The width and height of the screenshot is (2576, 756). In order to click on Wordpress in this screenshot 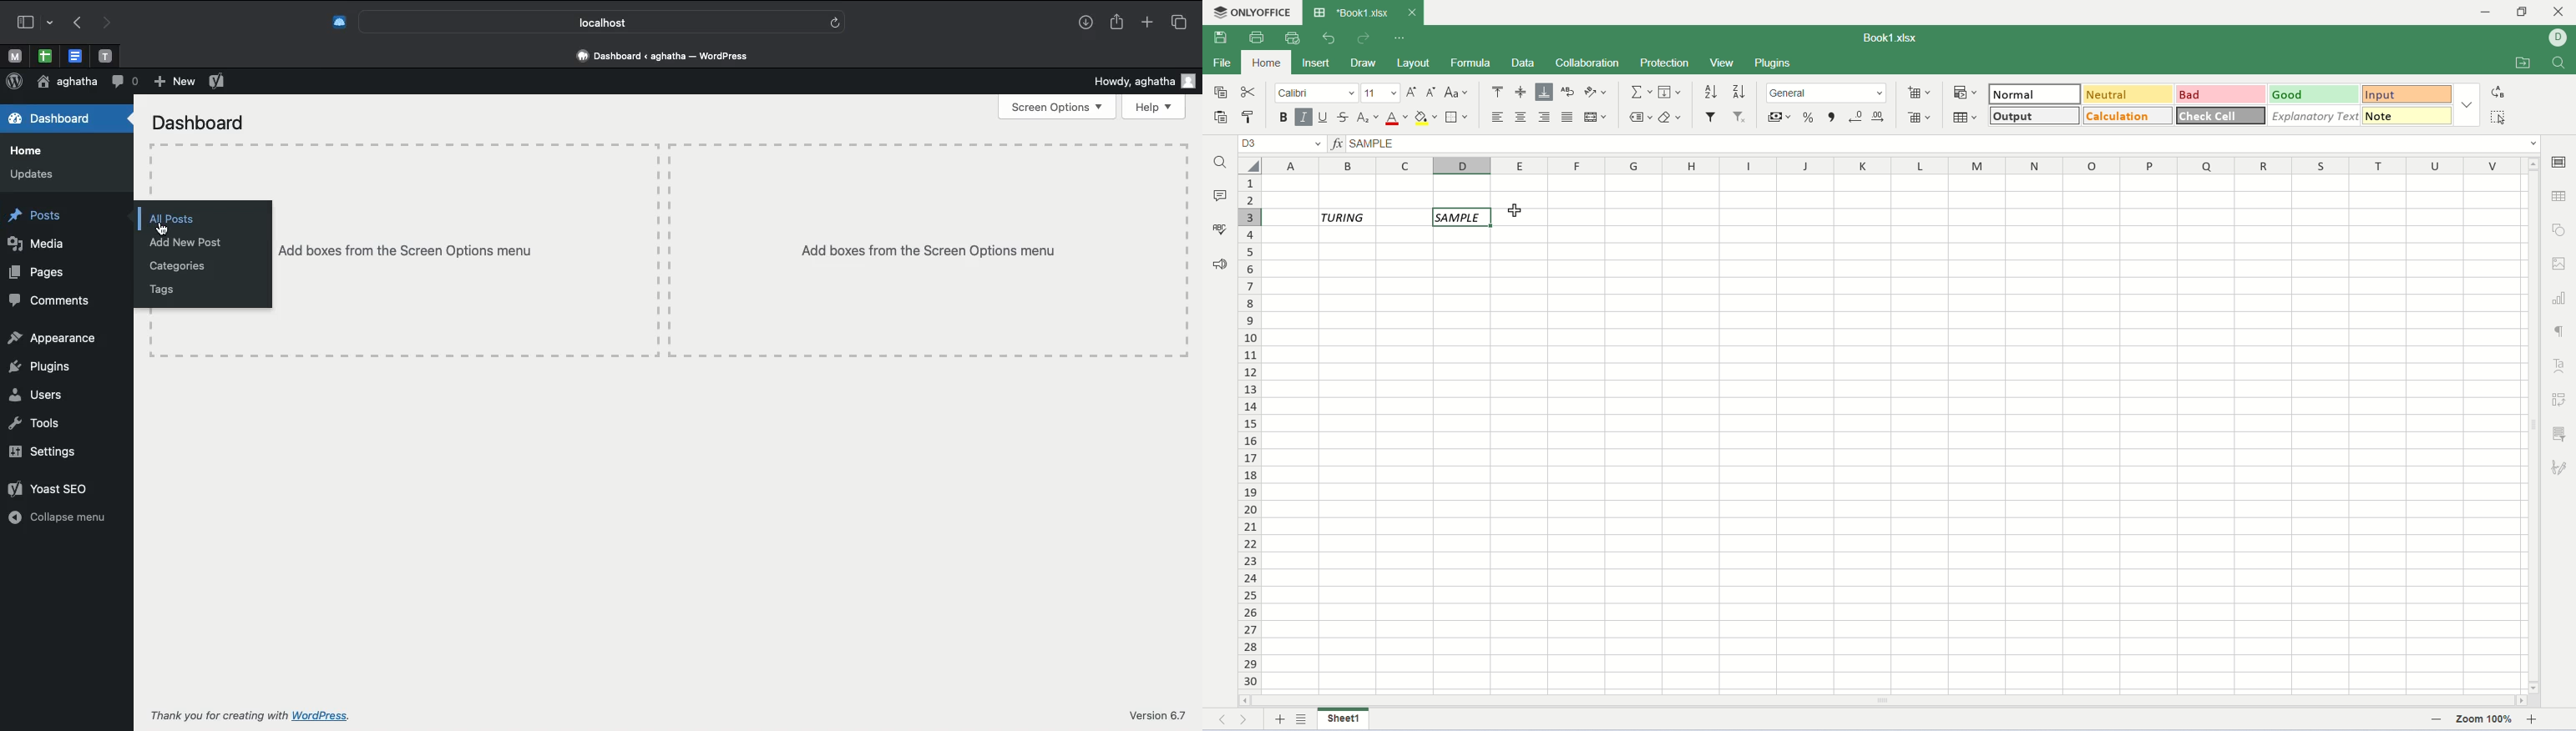, I will do `click(14, 81)`.